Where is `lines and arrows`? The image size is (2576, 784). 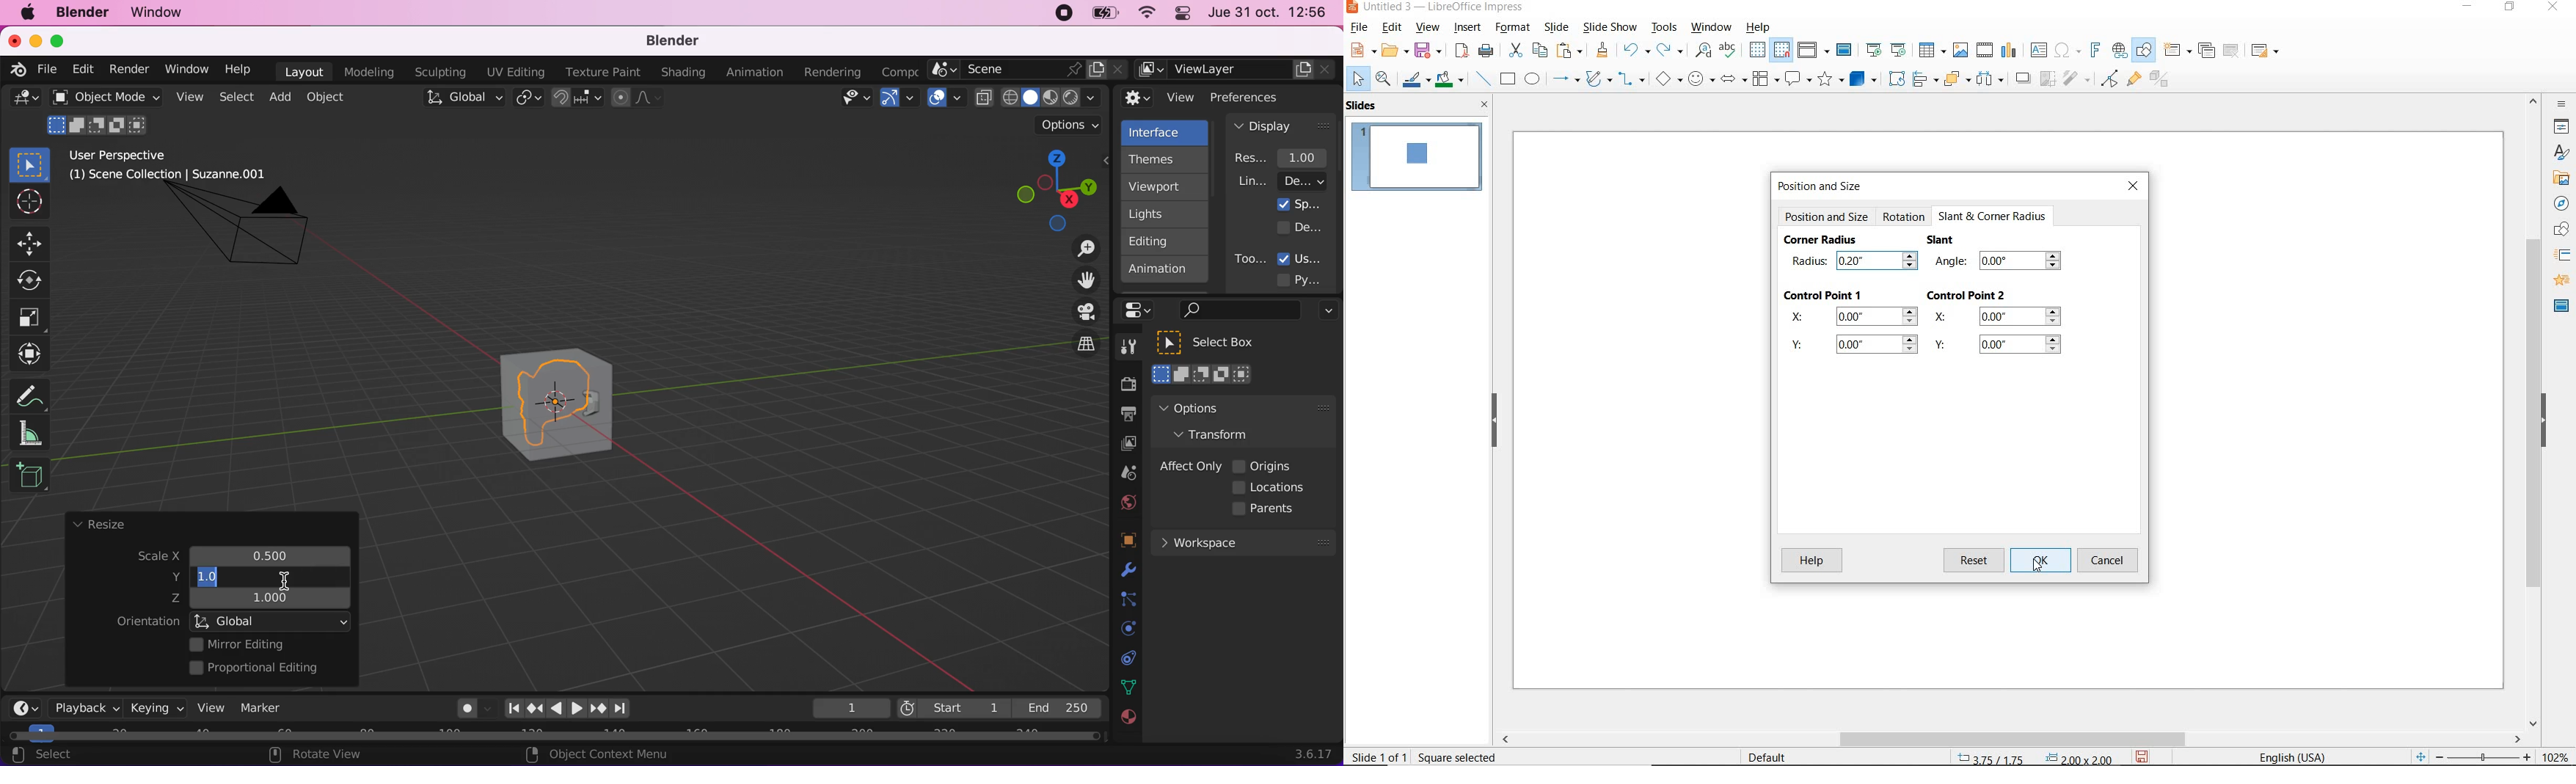
lines and arrows is located at coordinates (1565, 79).